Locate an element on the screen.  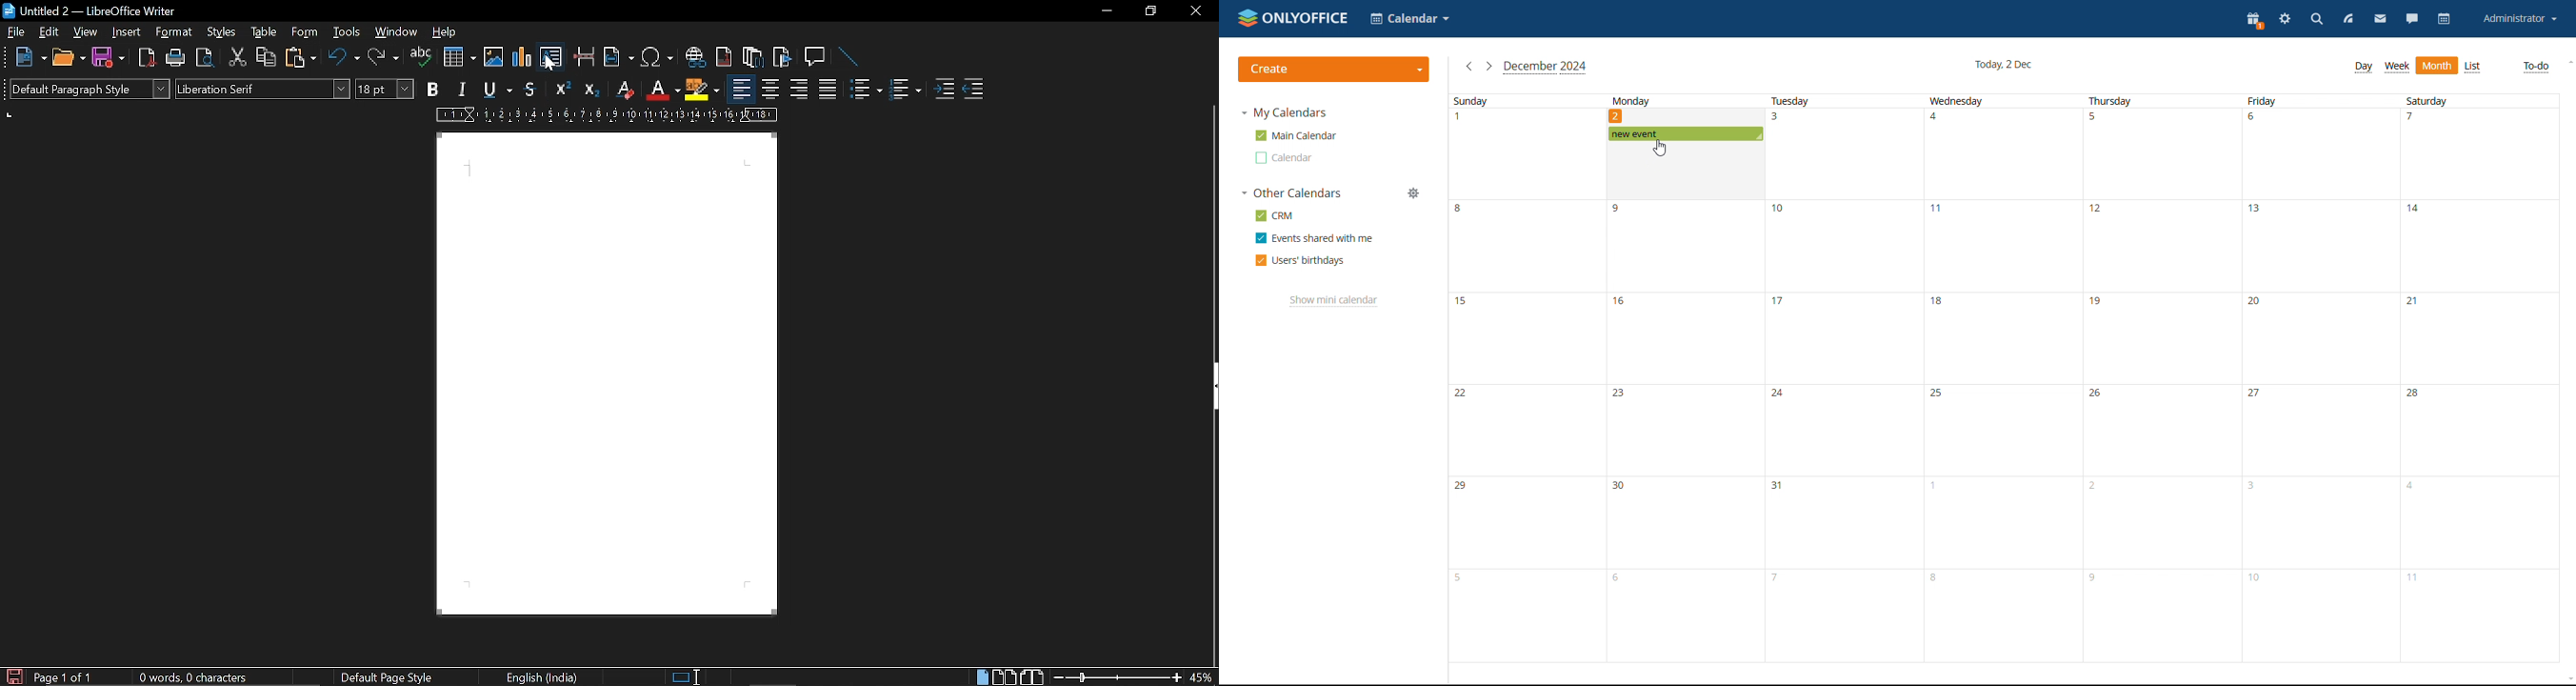
windows is located at coordinates (396, 33).